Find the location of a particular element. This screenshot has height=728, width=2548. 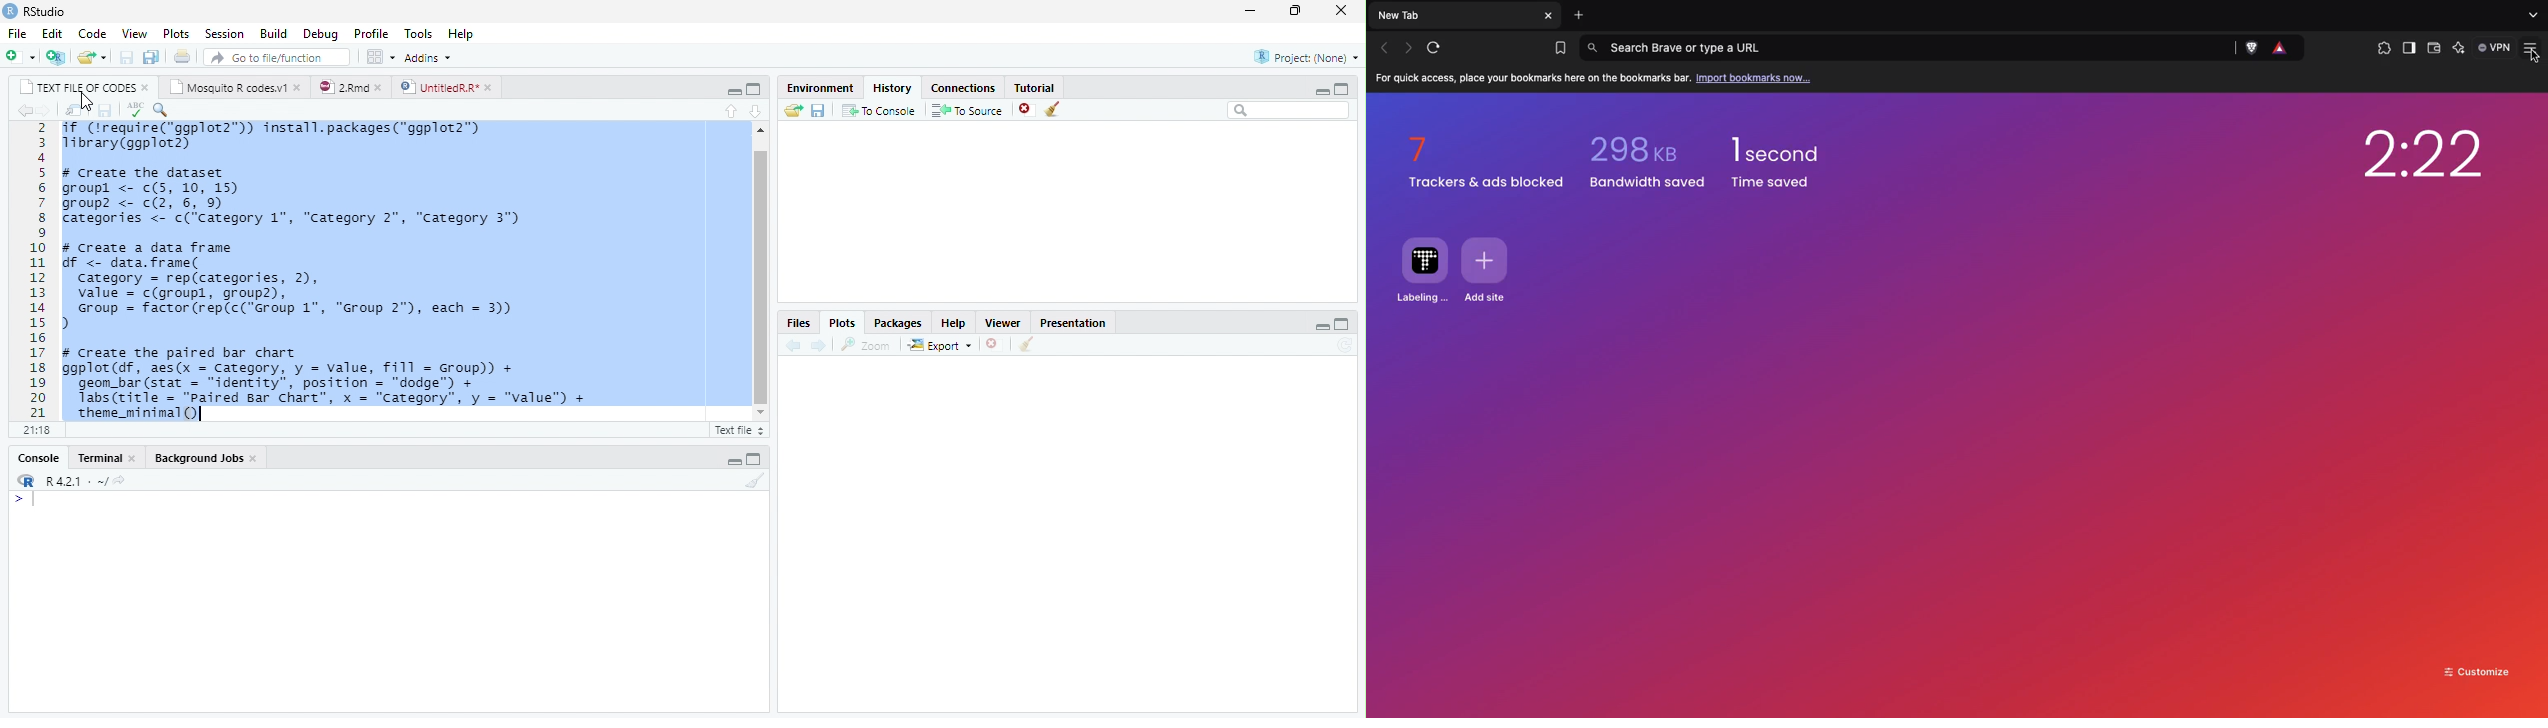

terminal is located at coordinates (98, 458).